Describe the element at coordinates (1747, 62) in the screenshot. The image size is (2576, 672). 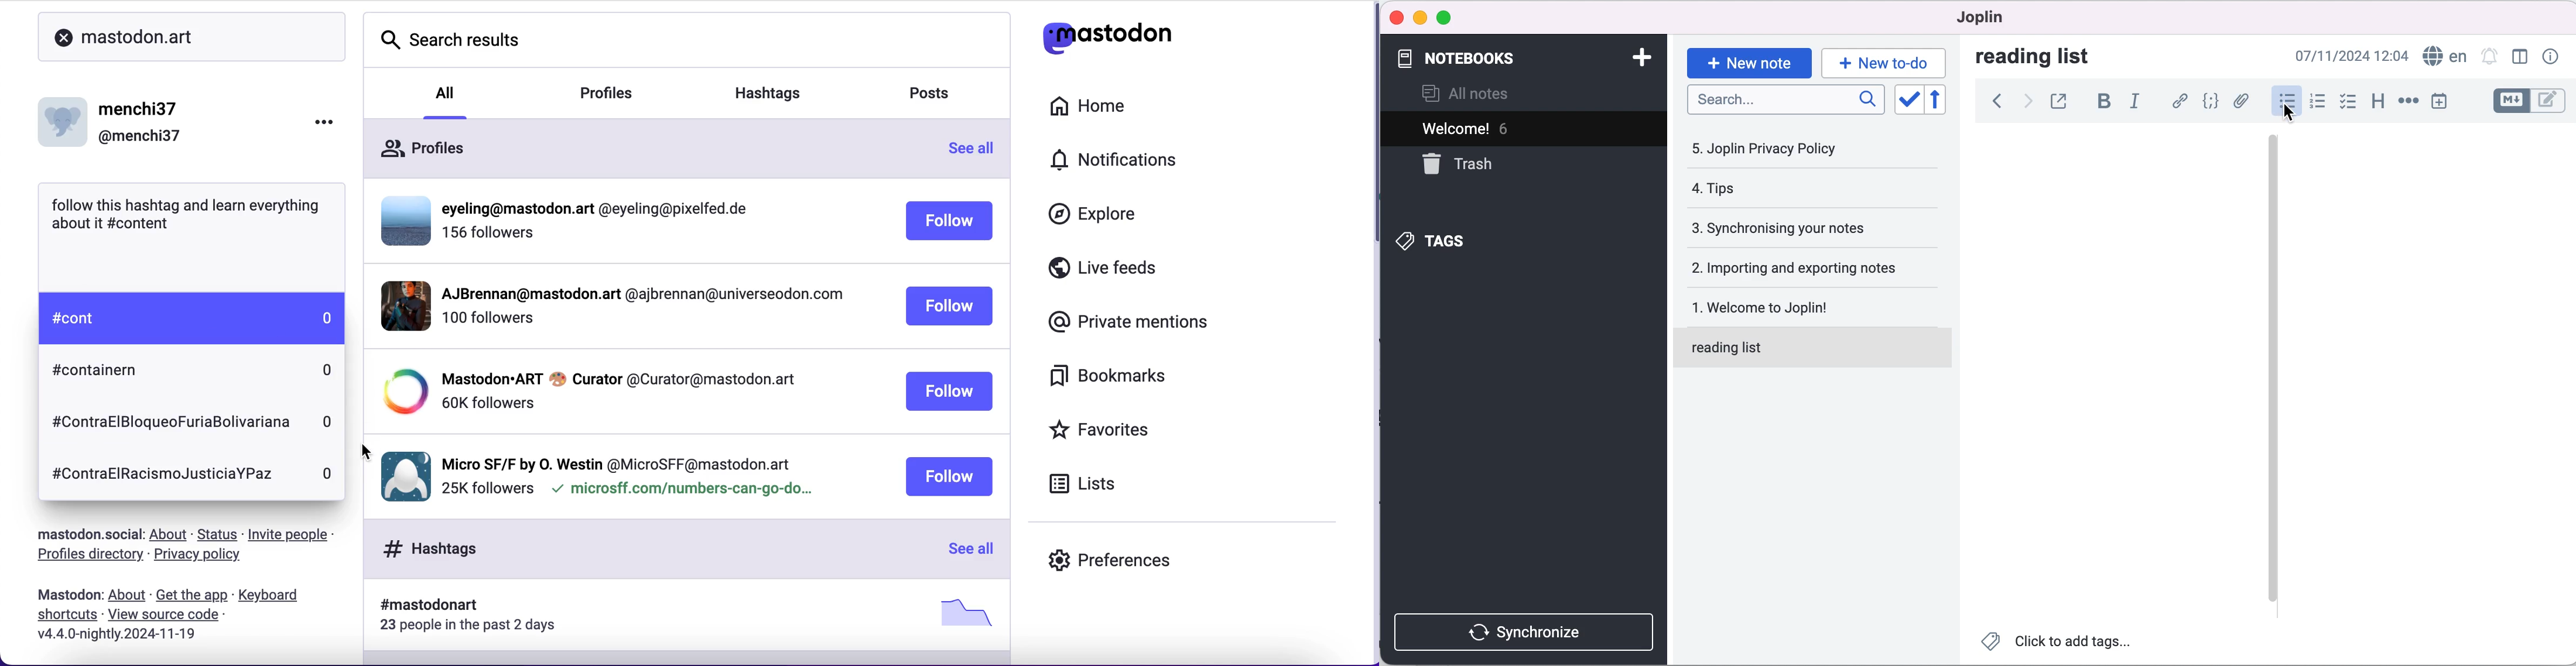
I see `new note` at that location.